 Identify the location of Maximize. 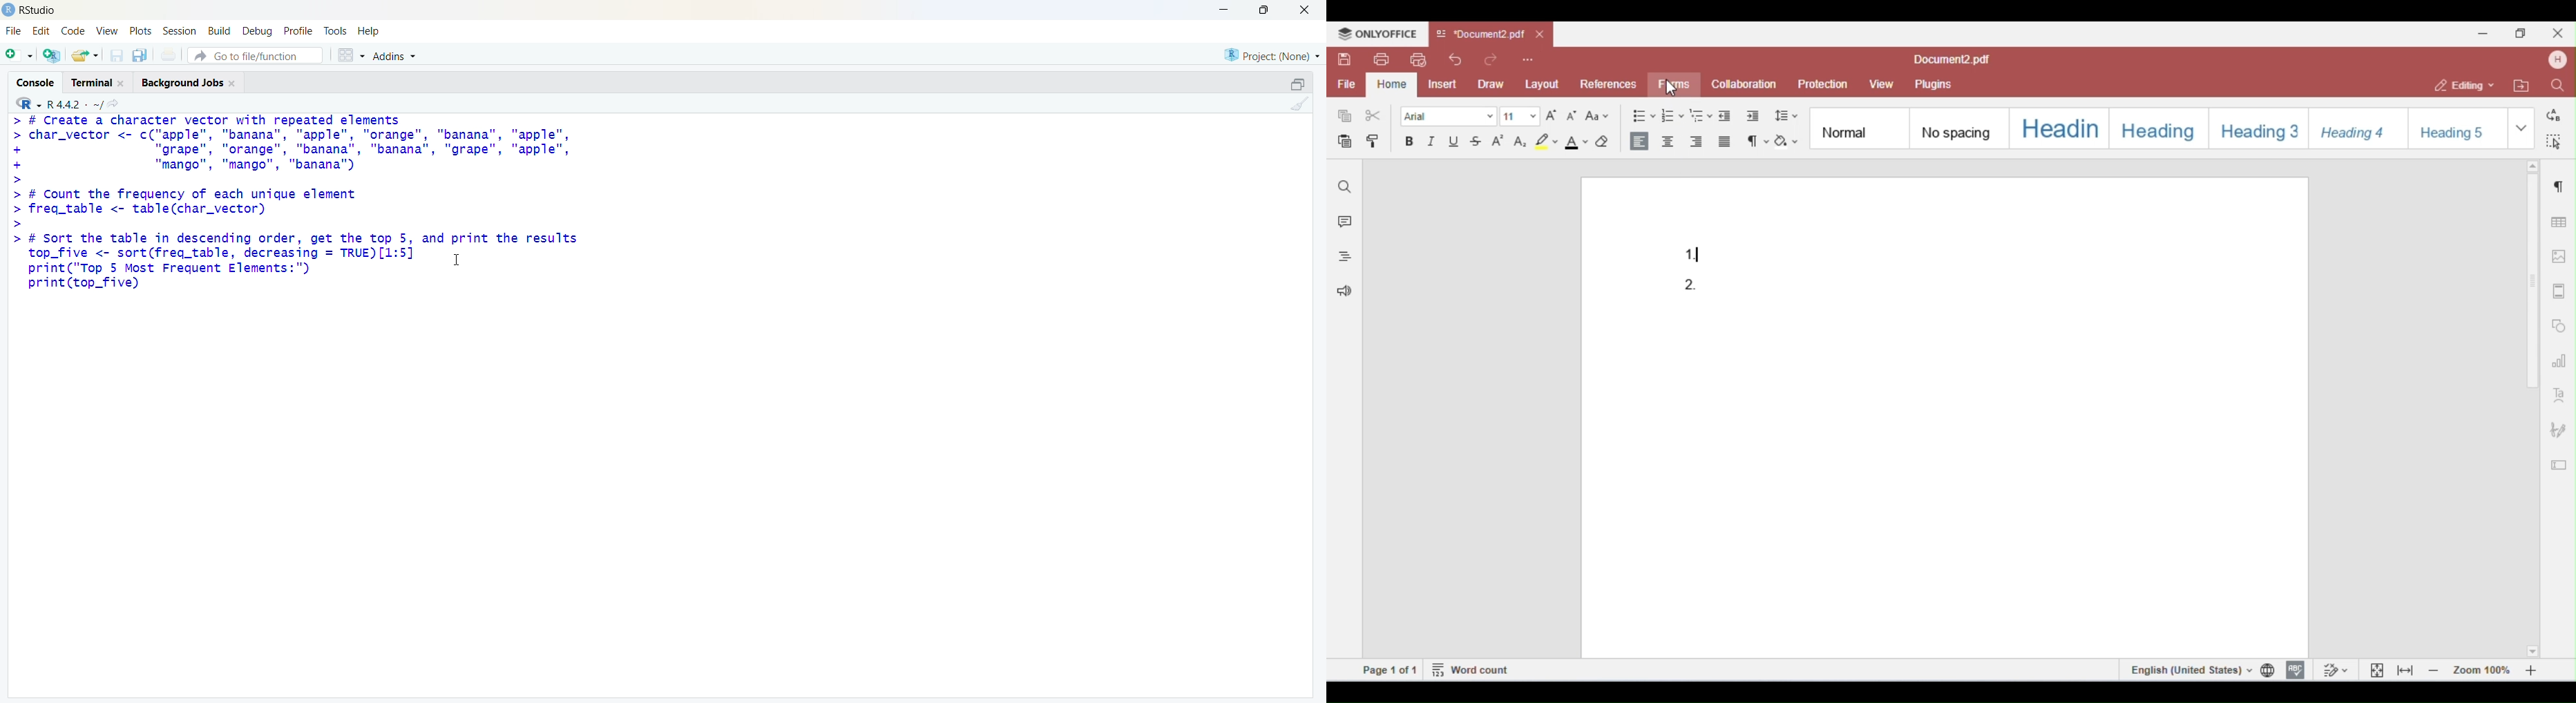
(1264, 12).